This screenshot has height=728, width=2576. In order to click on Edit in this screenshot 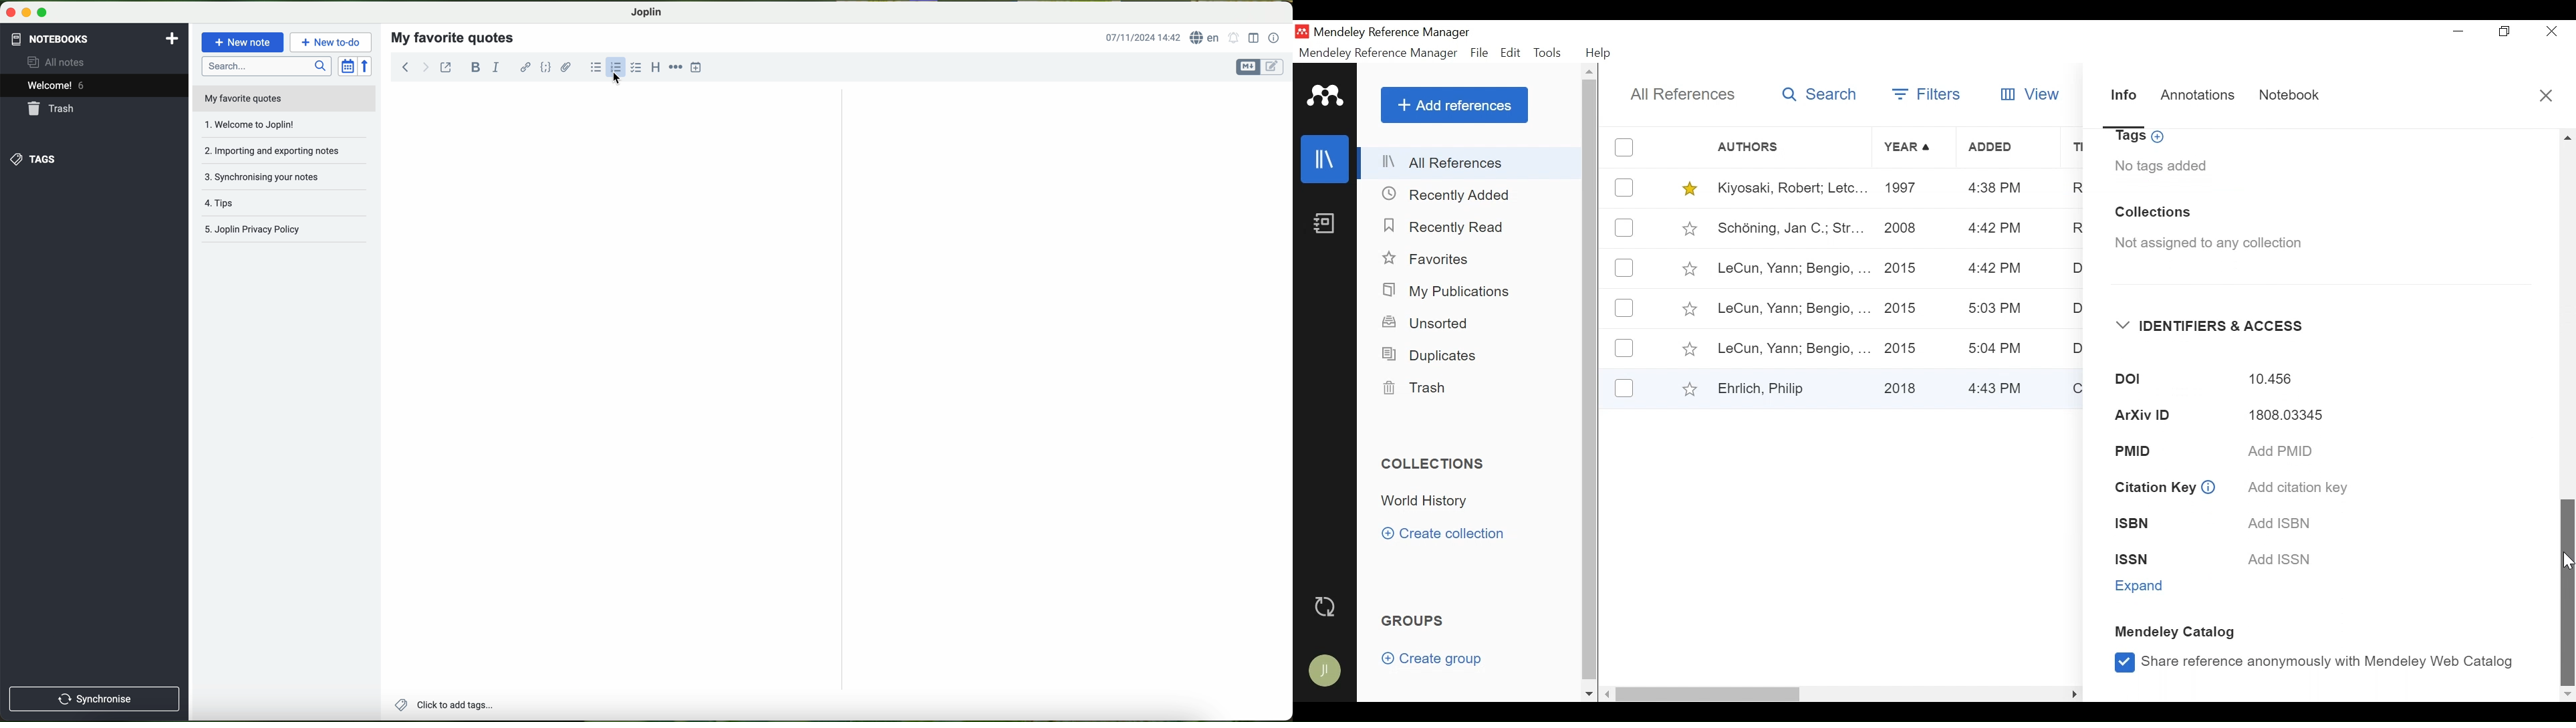, I will do `click(1510, 53)`.